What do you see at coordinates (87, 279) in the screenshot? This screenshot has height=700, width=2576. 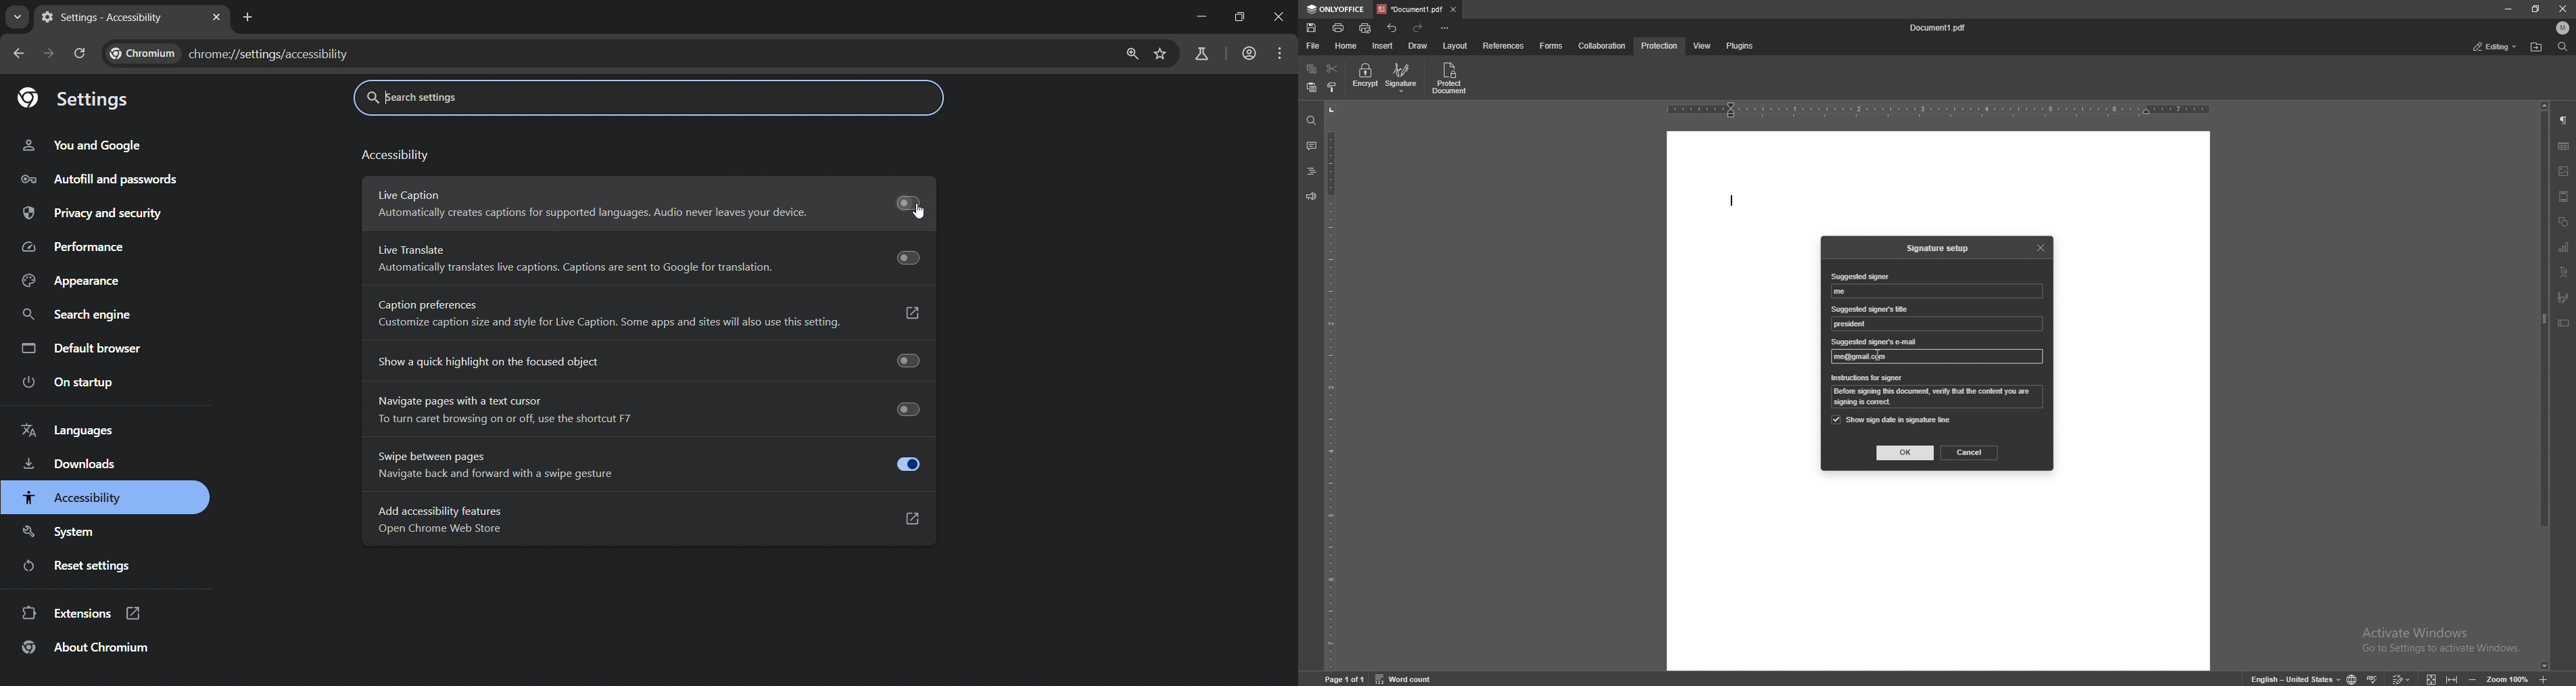 I see `appearance` at bounding box center [87, 279].